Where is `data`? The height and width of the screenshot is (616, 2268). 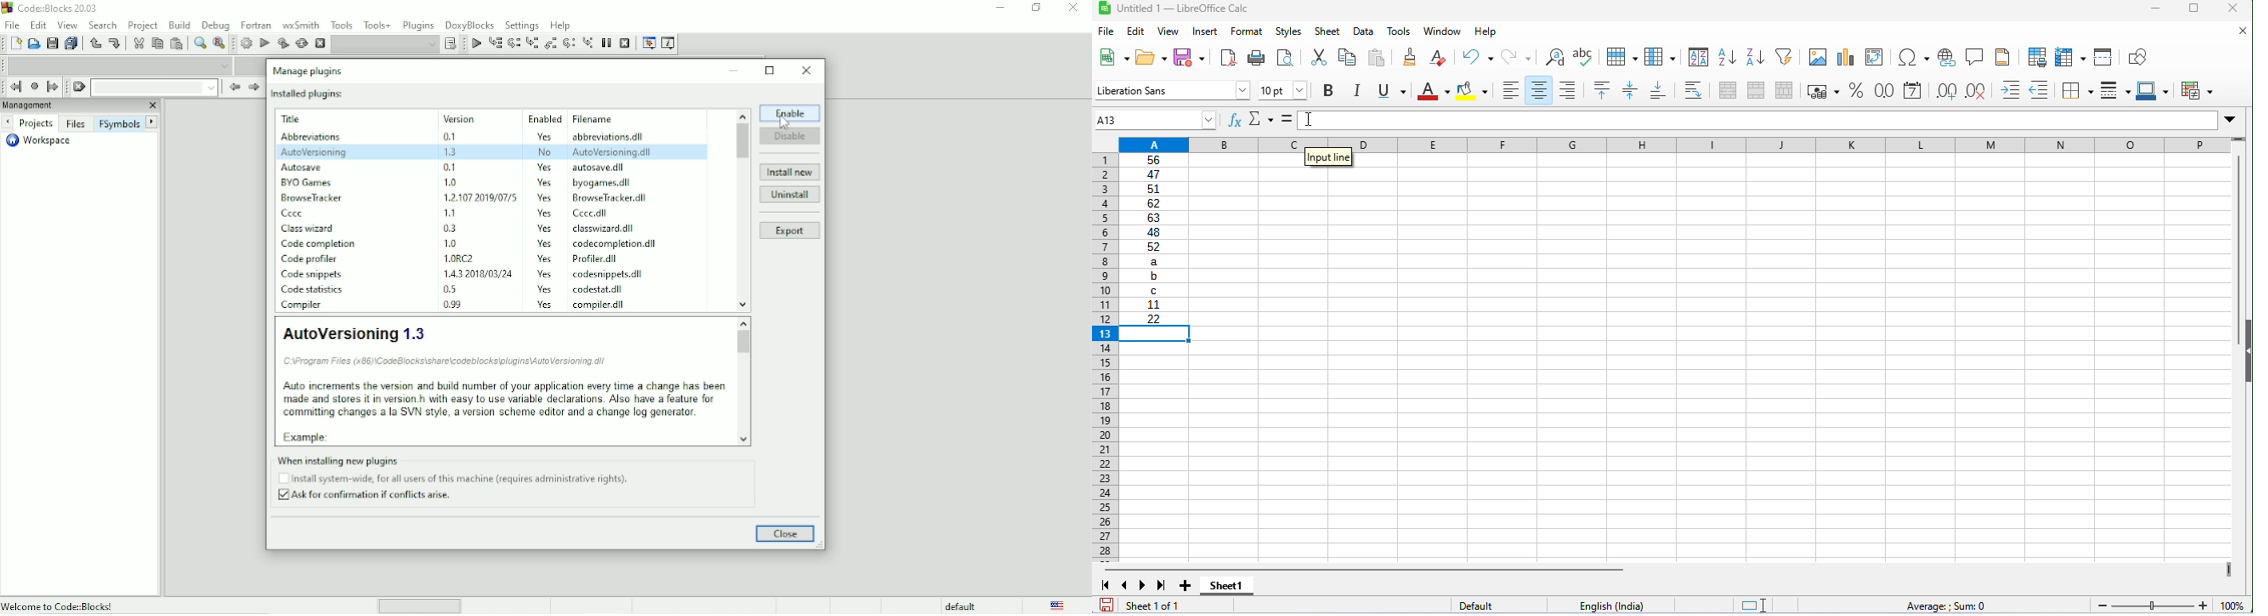 data is located at coordinates (1363, 32).